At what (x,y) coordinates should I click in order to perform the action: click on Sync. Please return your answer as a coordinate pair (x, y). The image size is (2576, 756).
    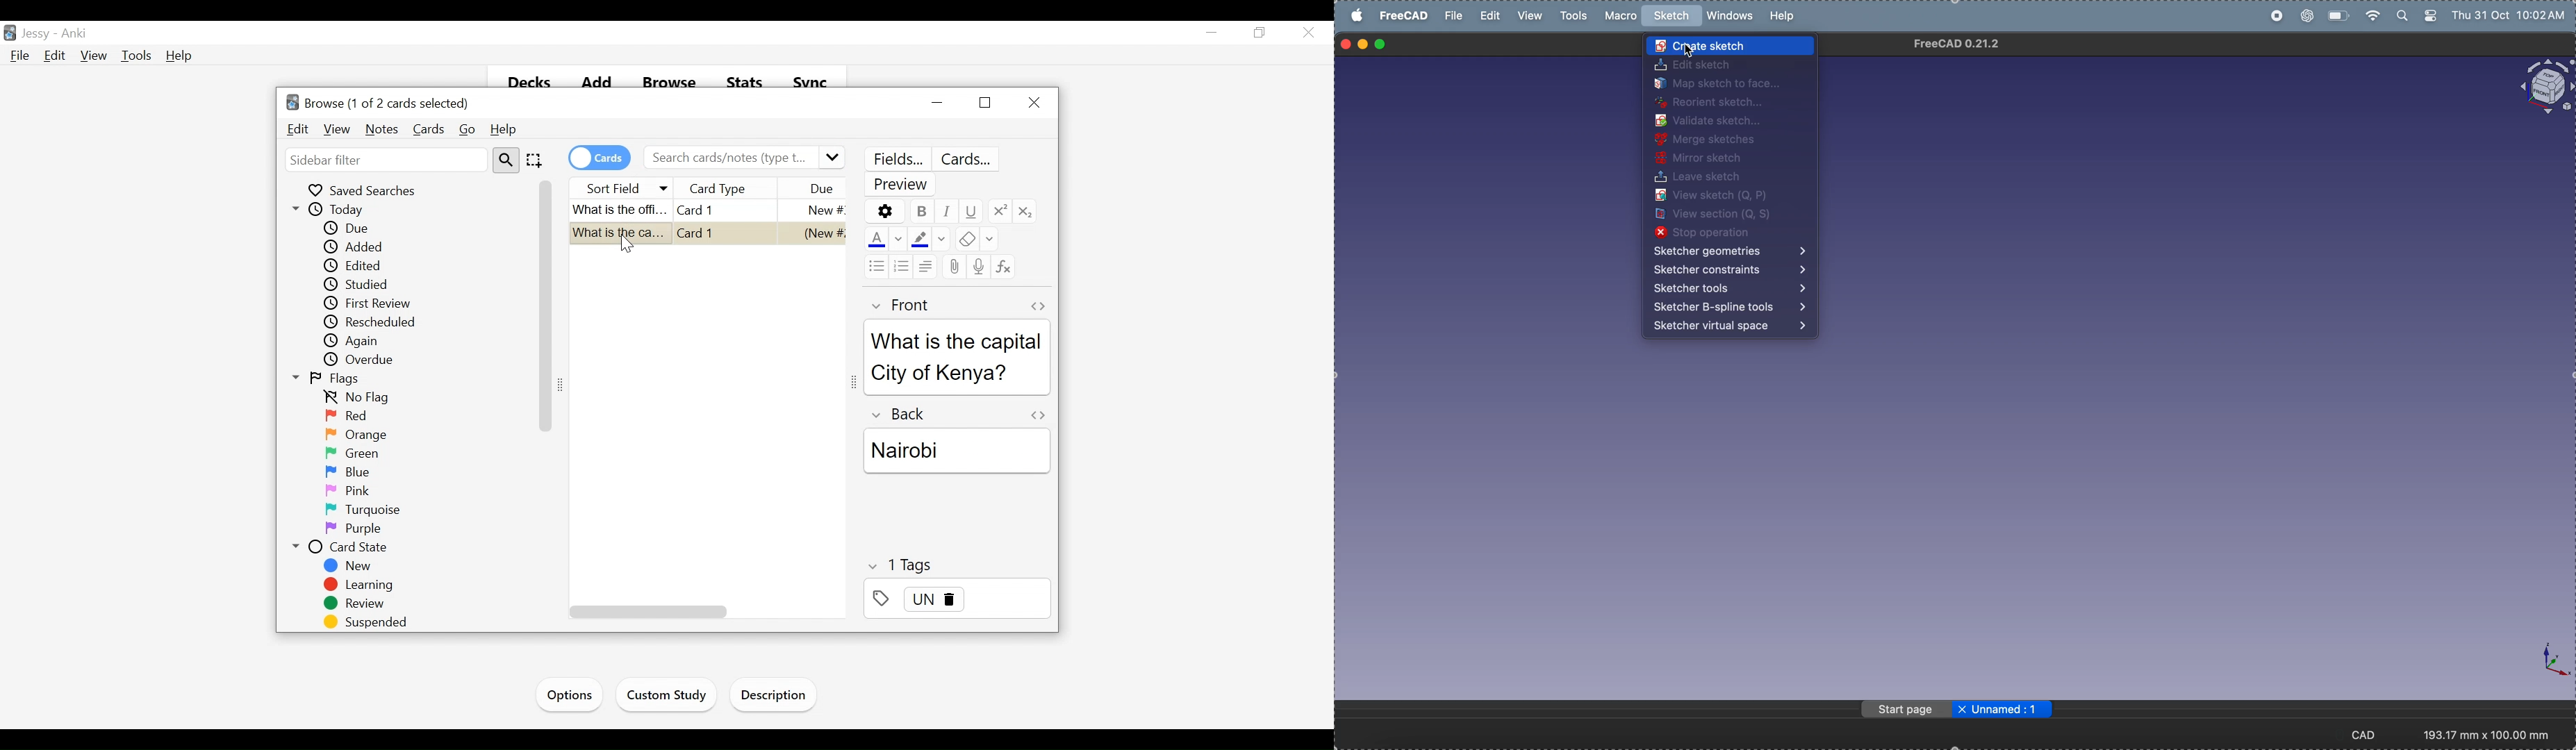
    Looking at the image, I should click on (812, 84).